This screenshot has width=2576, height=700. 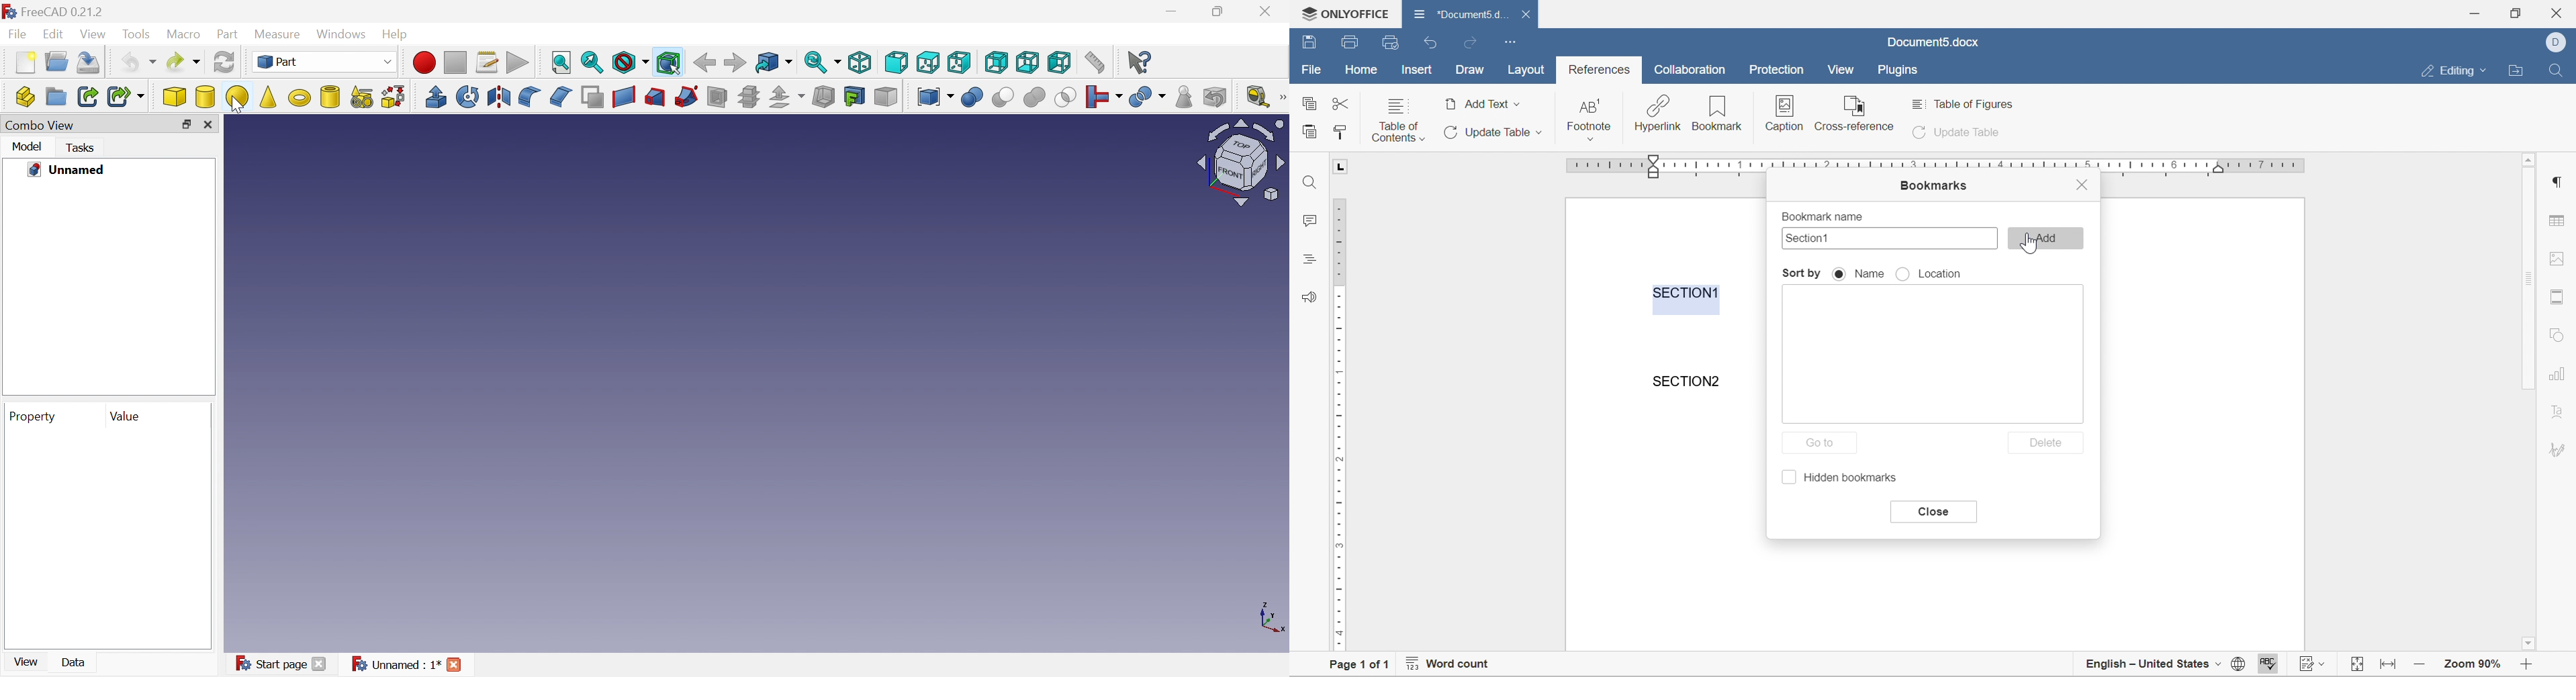 What do you see at coordinates (2046, 238) in the screenshot?
I see `add` at bounding box center [2046, 238].